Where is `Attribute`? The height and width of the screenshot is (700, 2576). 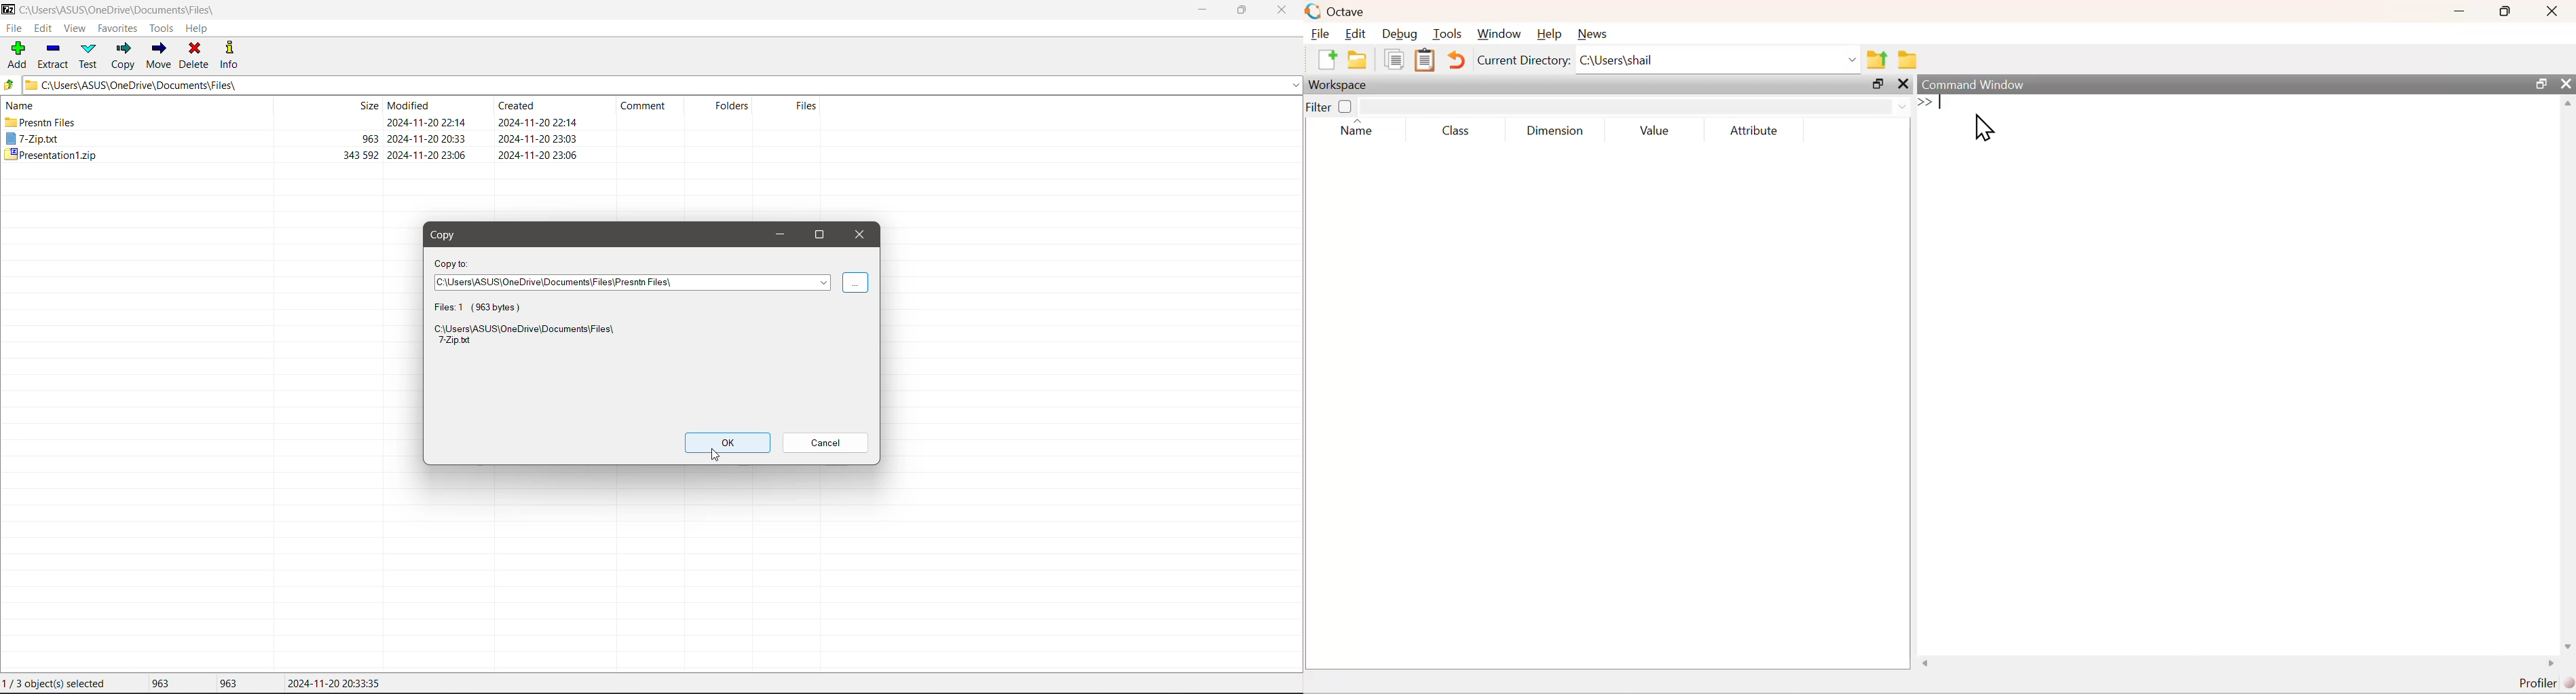
Attribute is located at coordinates (1752, 129).